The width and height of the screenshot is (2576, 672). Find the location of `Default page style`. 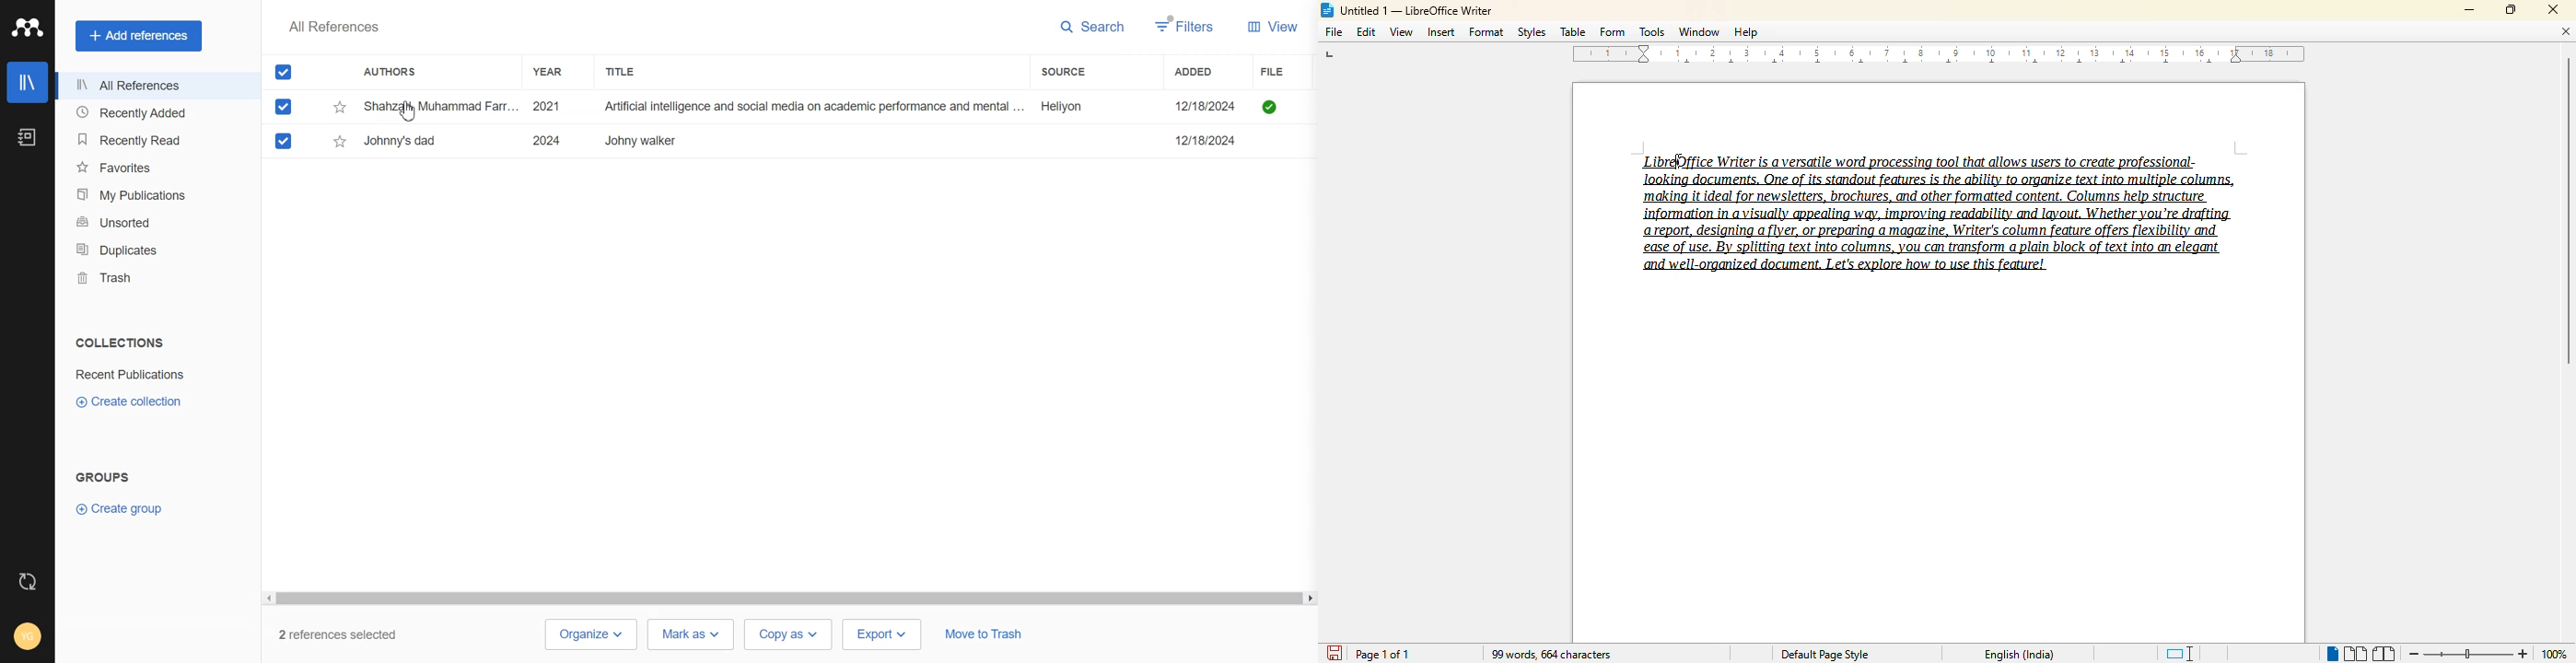

Default page style is located at coordinates (1824, 654).